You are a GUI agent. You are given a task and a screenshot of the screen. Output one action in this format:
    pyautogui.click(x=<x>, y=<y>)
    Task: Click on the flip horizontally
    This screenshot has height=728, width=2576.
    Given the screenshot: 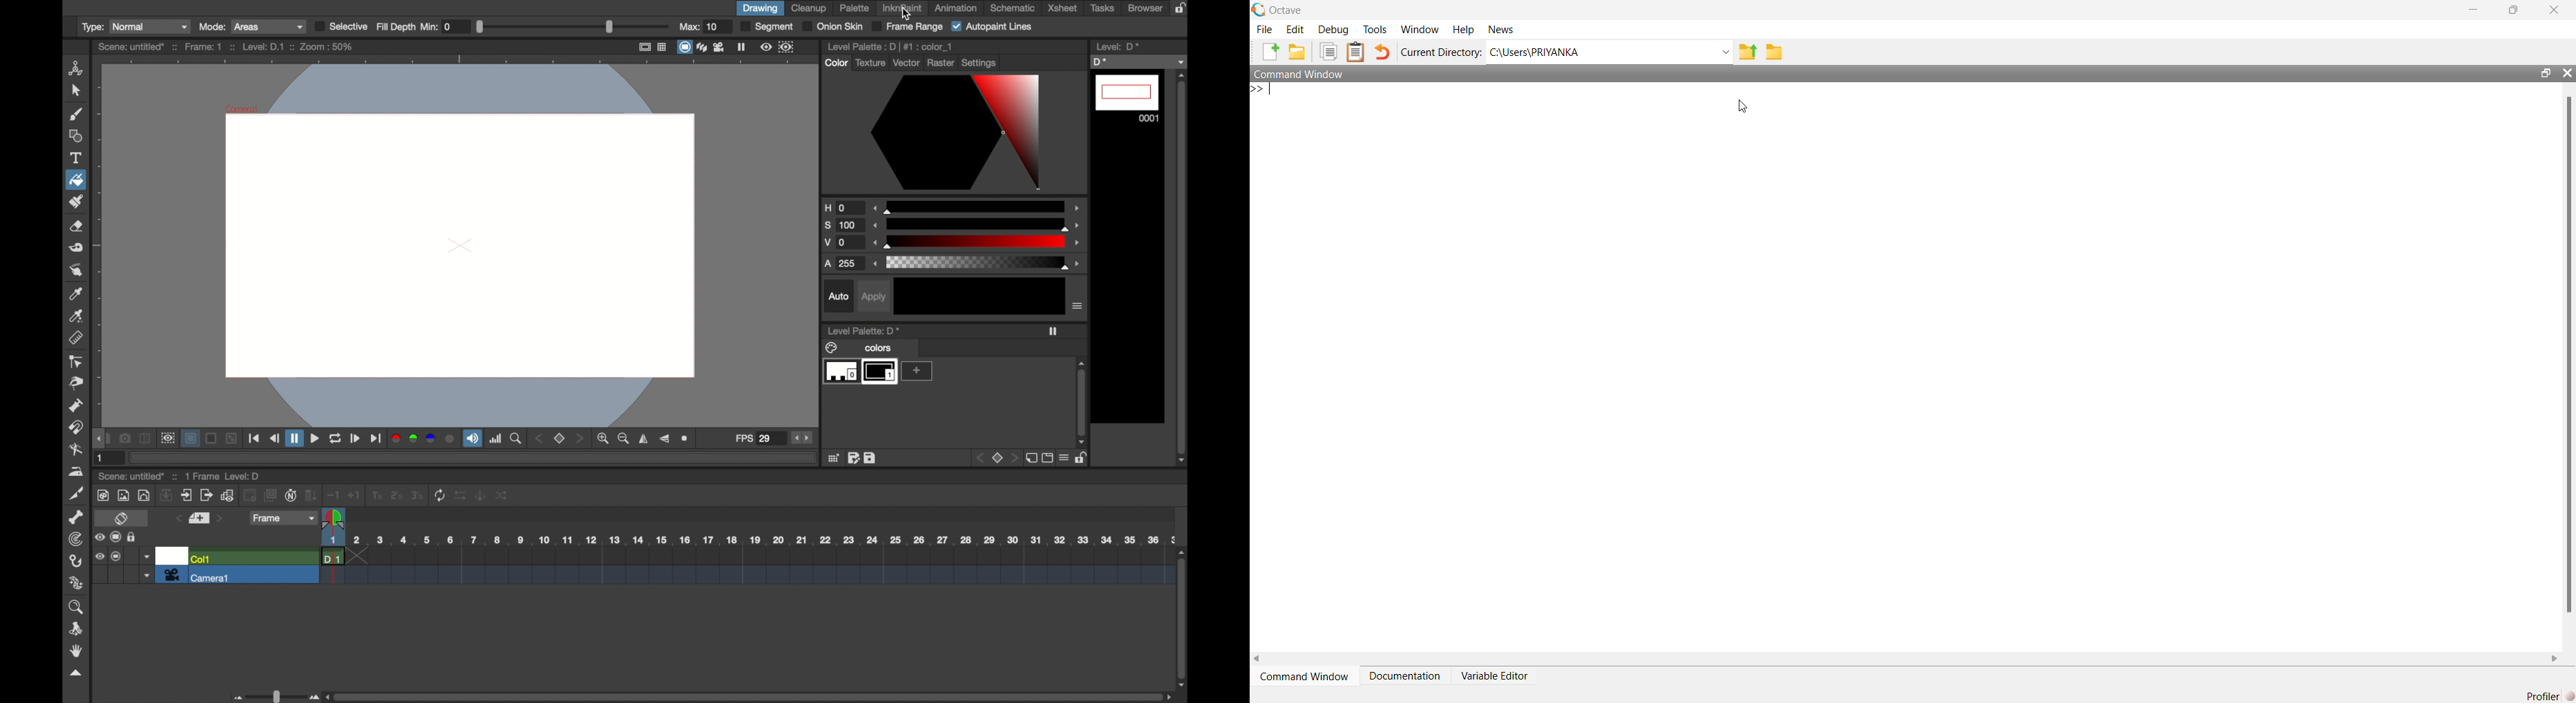 What is the action you would take?
    pyautogui.click(x=644, y=439)
    